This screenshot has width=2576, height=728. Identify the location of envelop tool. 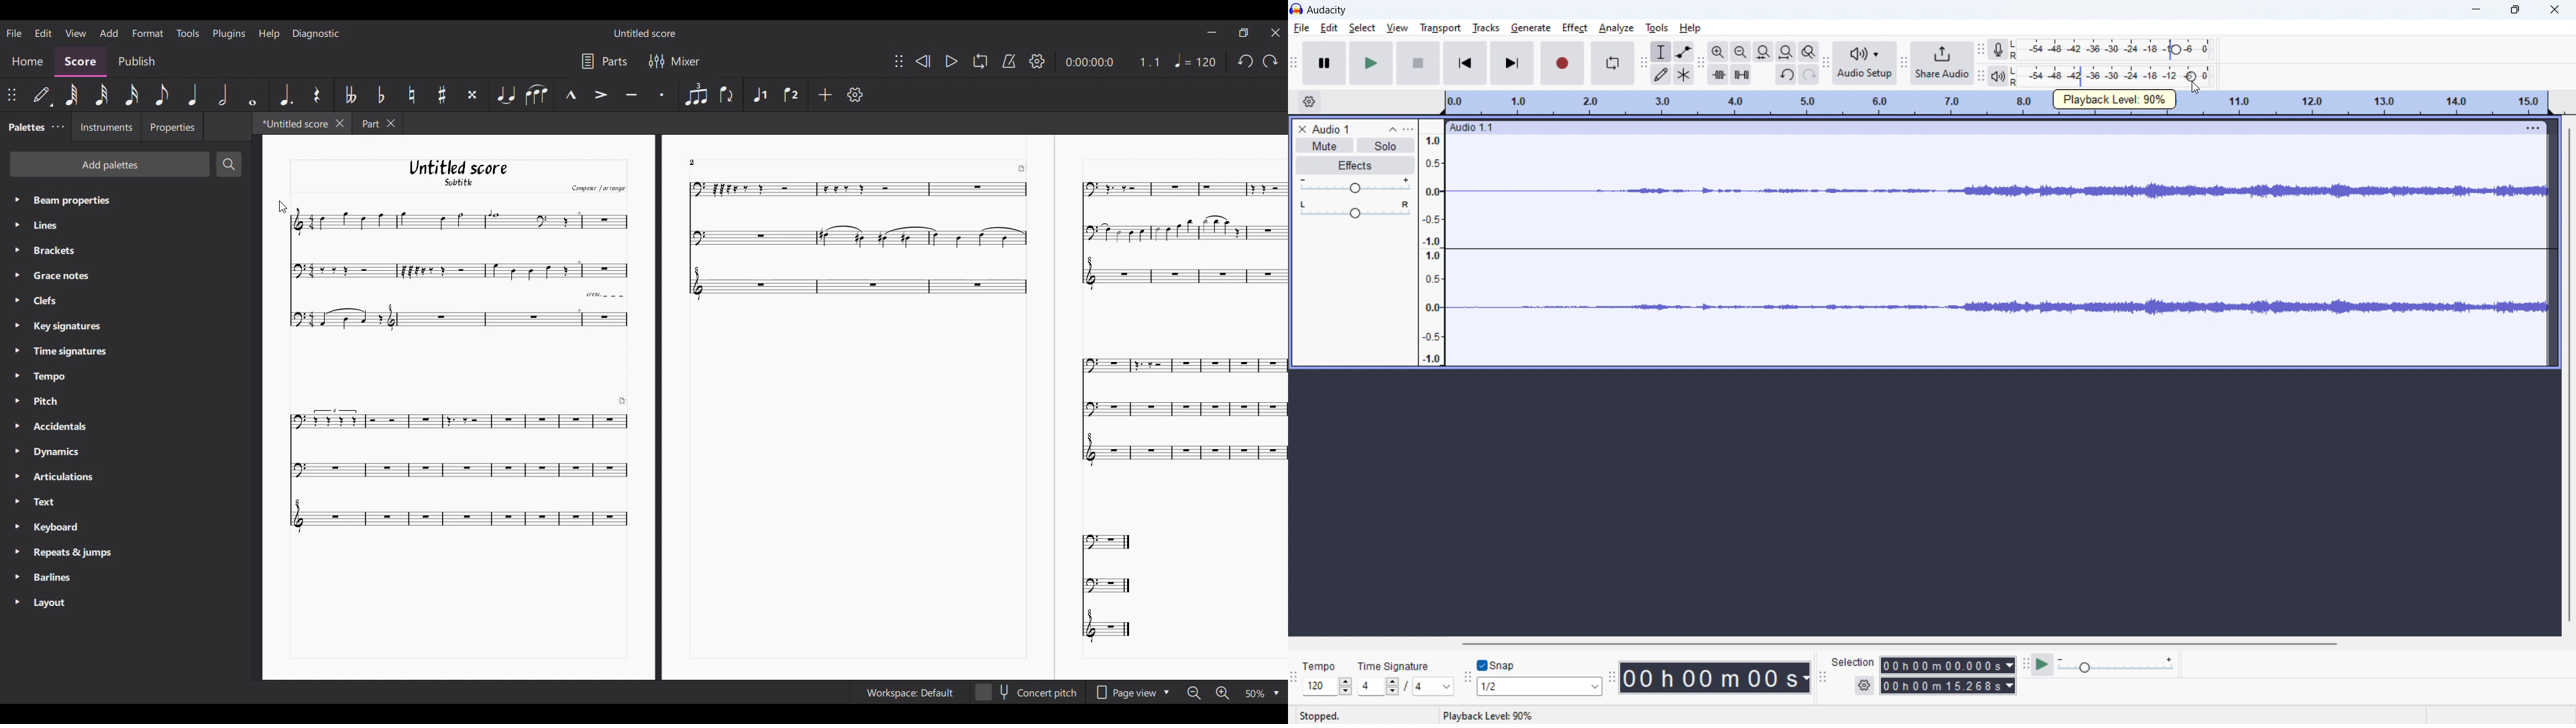
(1684, 52).